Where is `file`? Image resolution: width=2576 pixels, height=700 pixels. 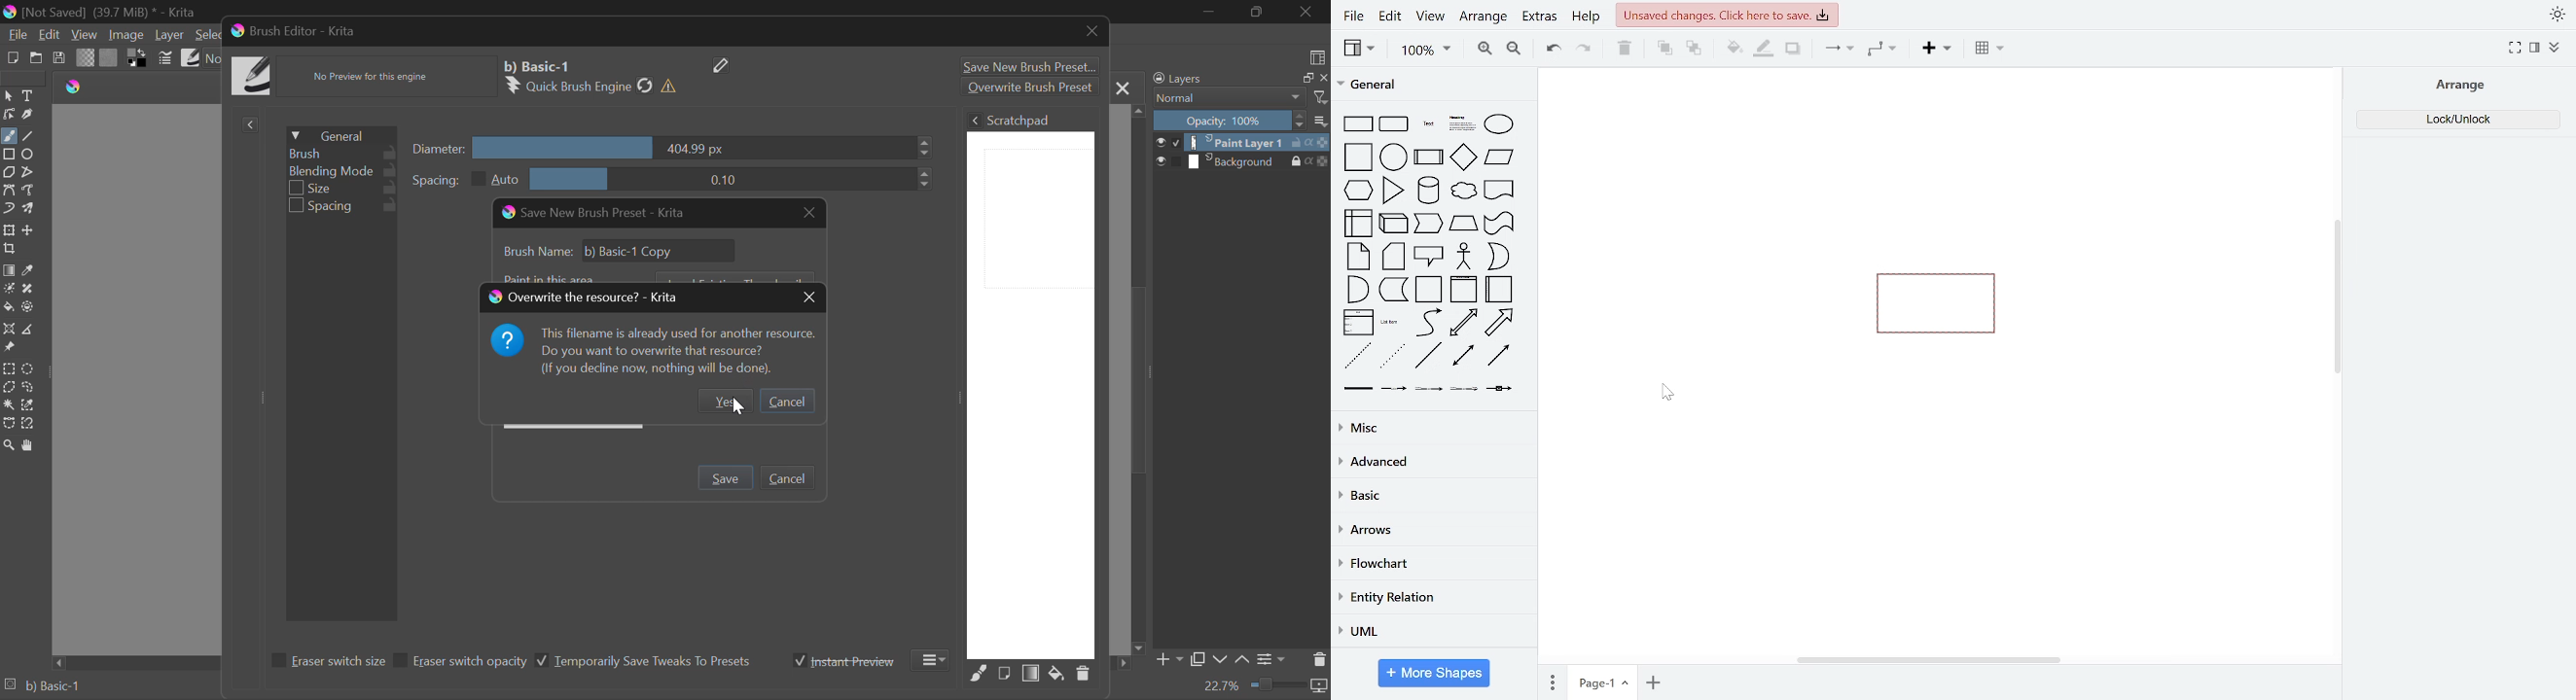
file is located at coordinates (1352, 16).